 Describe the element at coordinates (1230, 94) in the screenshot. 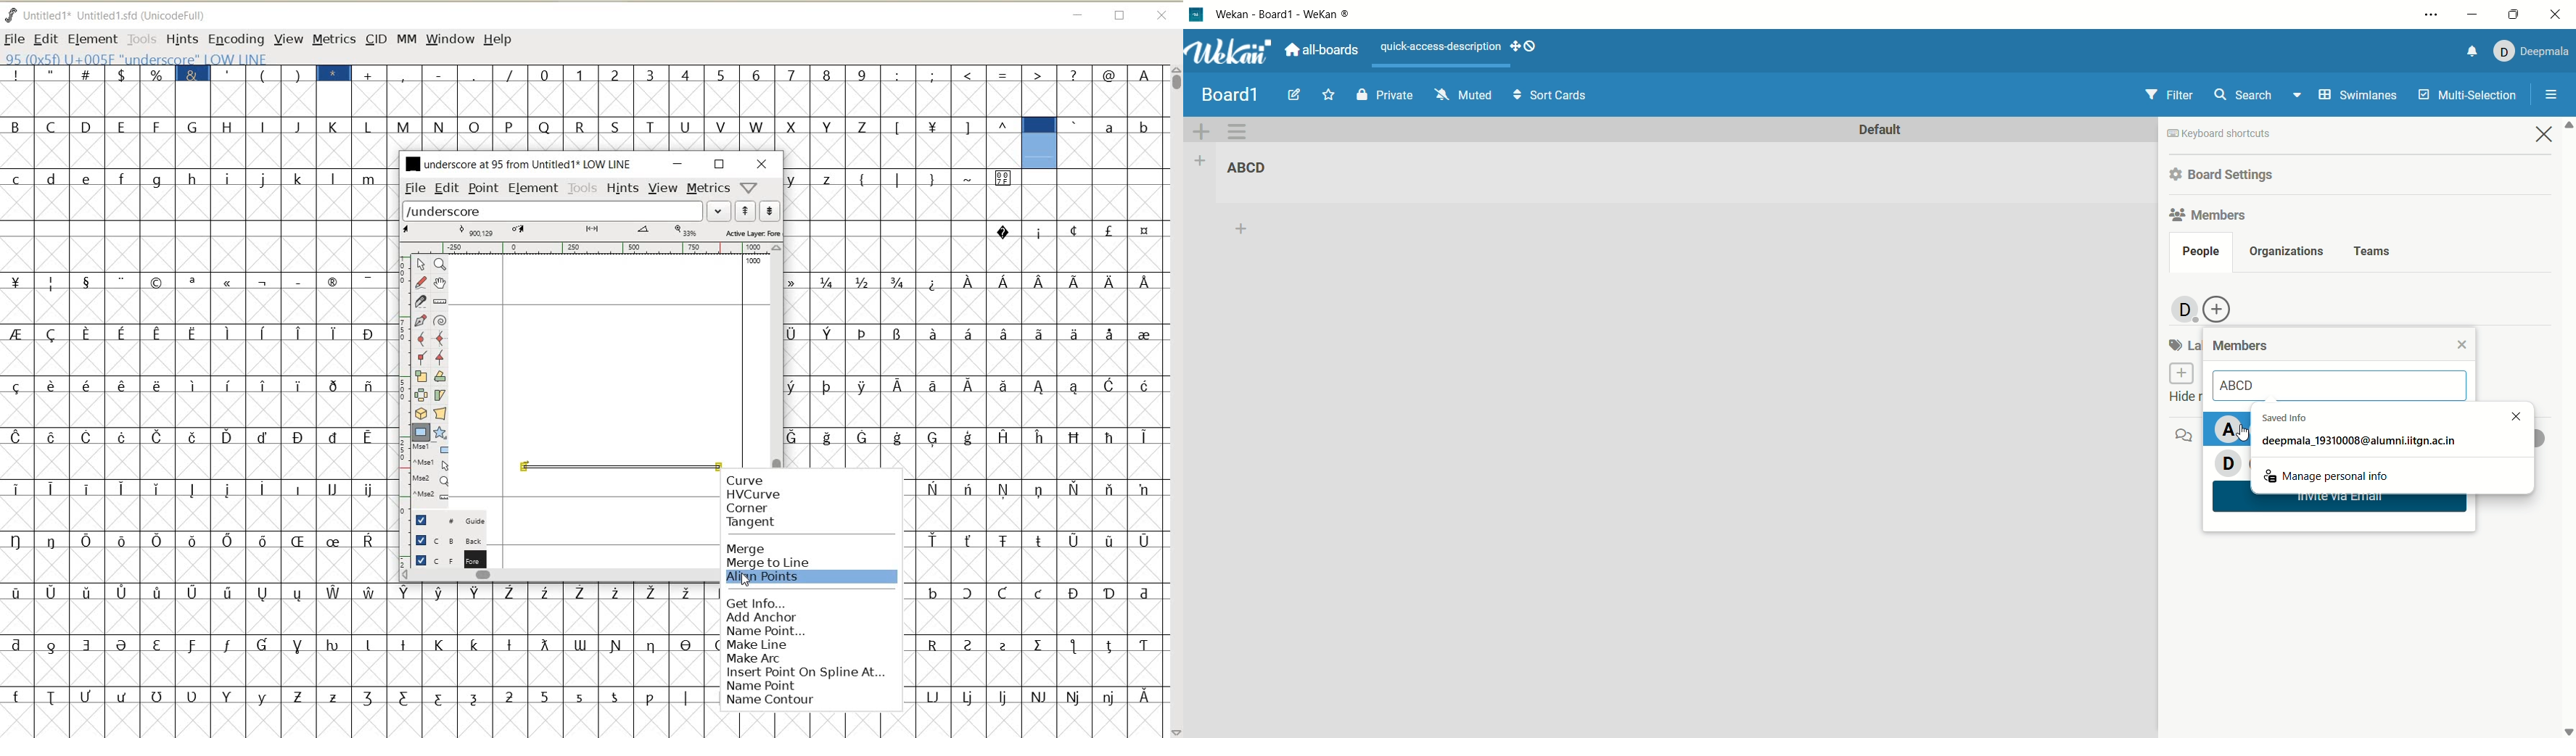

I see `title` at that location.